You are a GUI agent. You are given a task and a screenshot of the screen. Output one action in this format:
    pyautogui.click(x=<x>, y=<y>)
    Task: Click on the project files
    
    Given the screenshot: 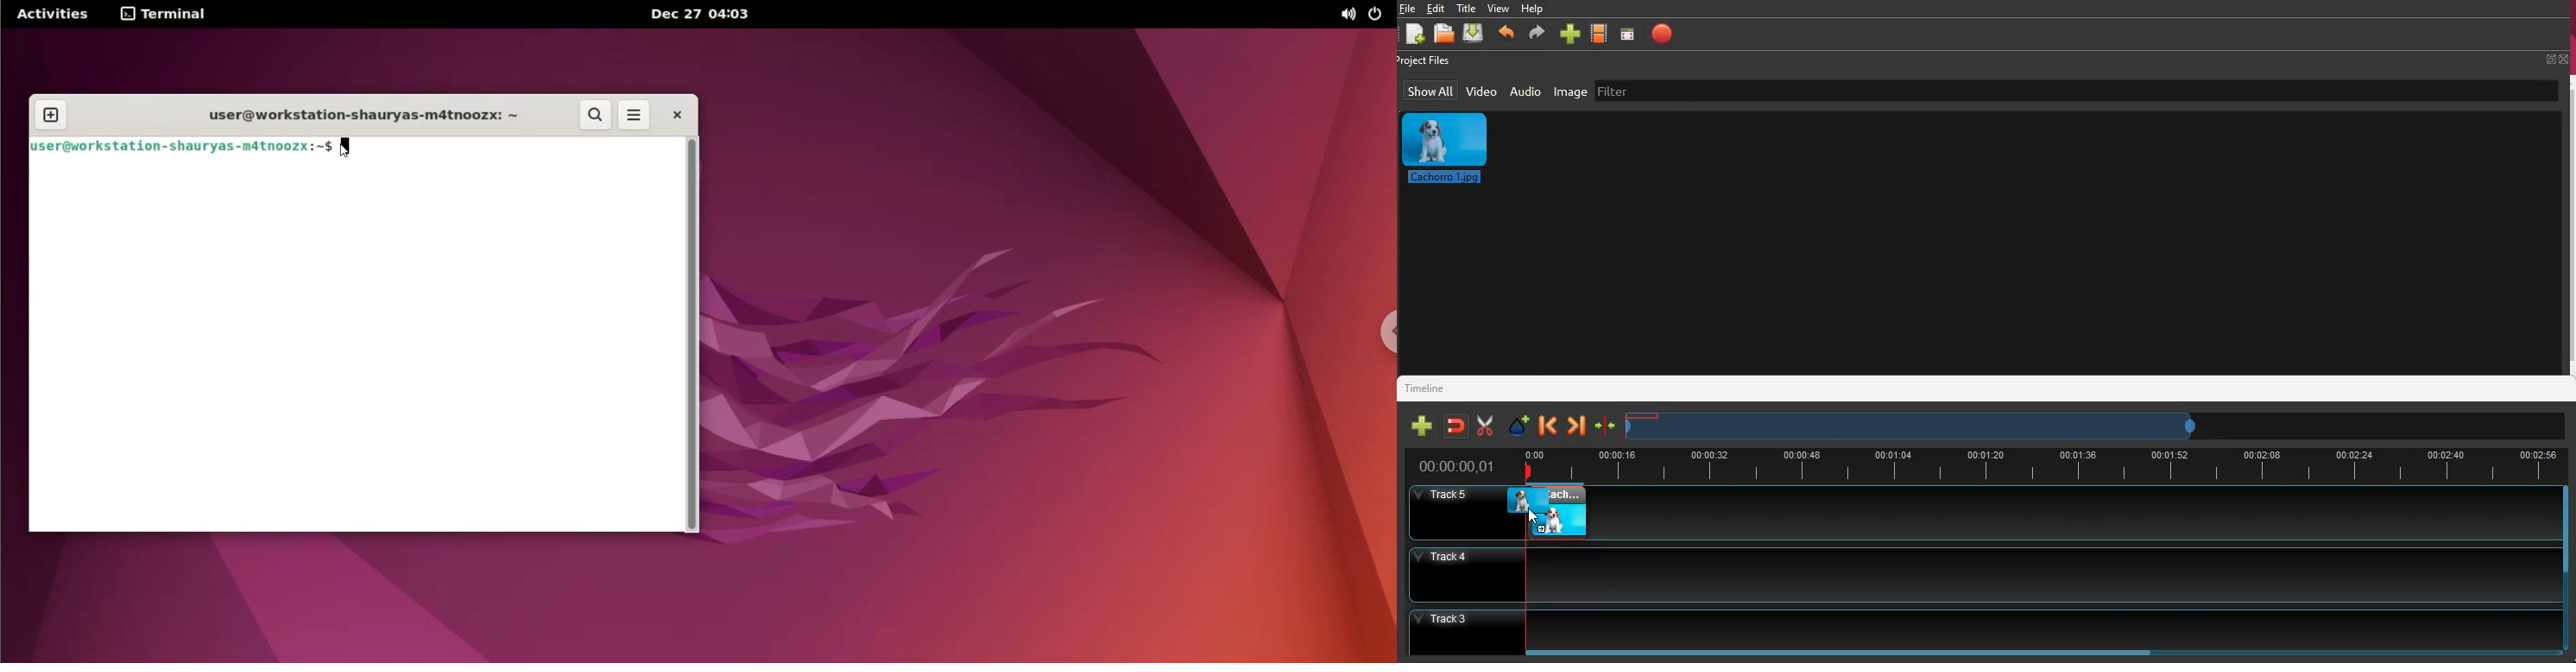 What is the action you would take?
    pyautogui.click(x=1431, y=60)
    